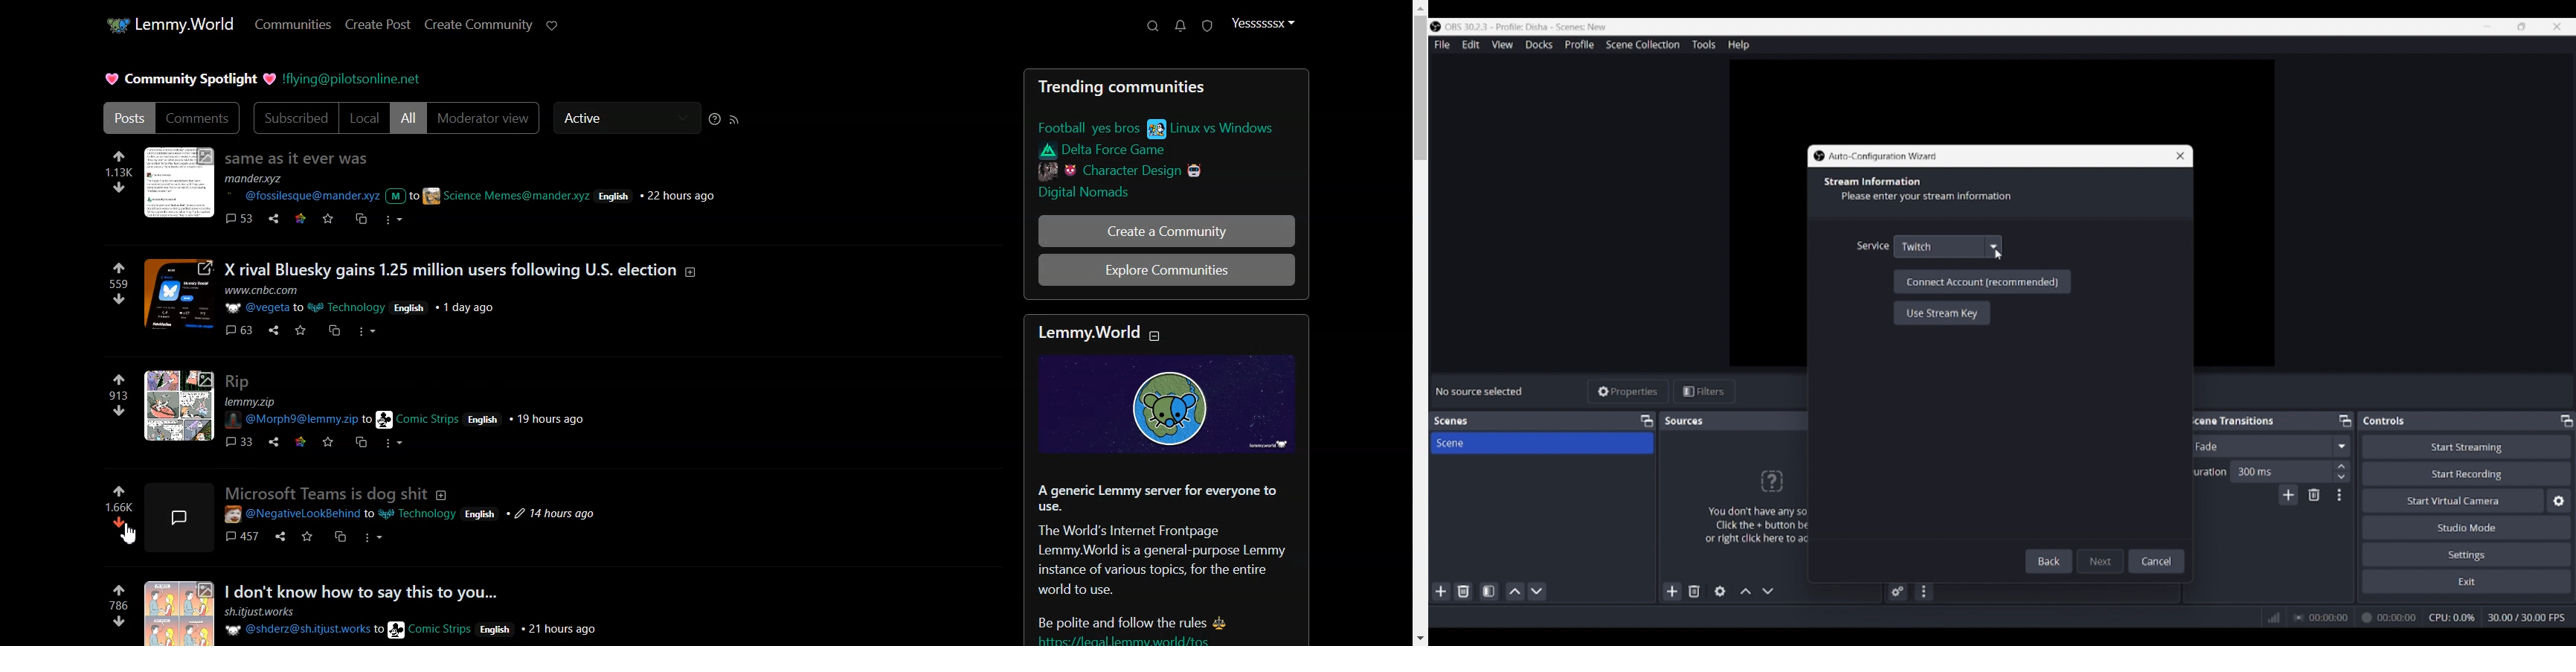  What do you see at coordinates (1180, 26) in the screenshot?
I see `Unread Message` at bounding box center [1180, 26].